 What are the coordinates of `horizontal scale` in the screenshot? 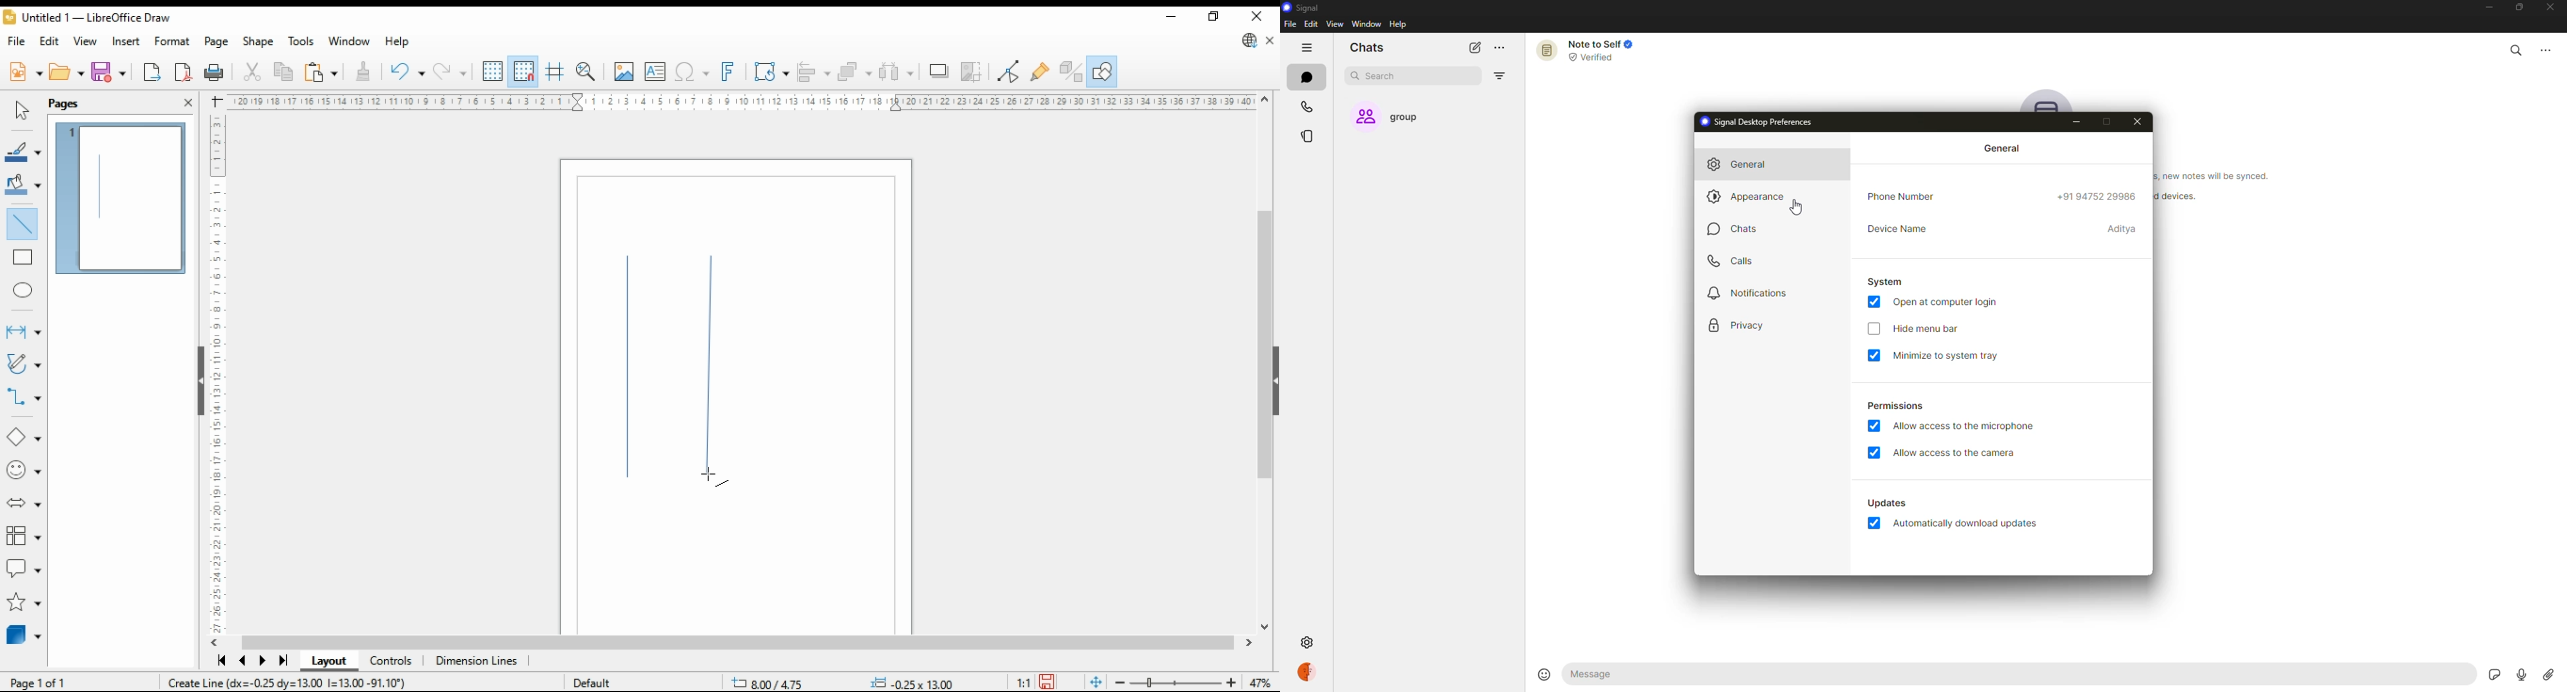 It's located at (741, 101).